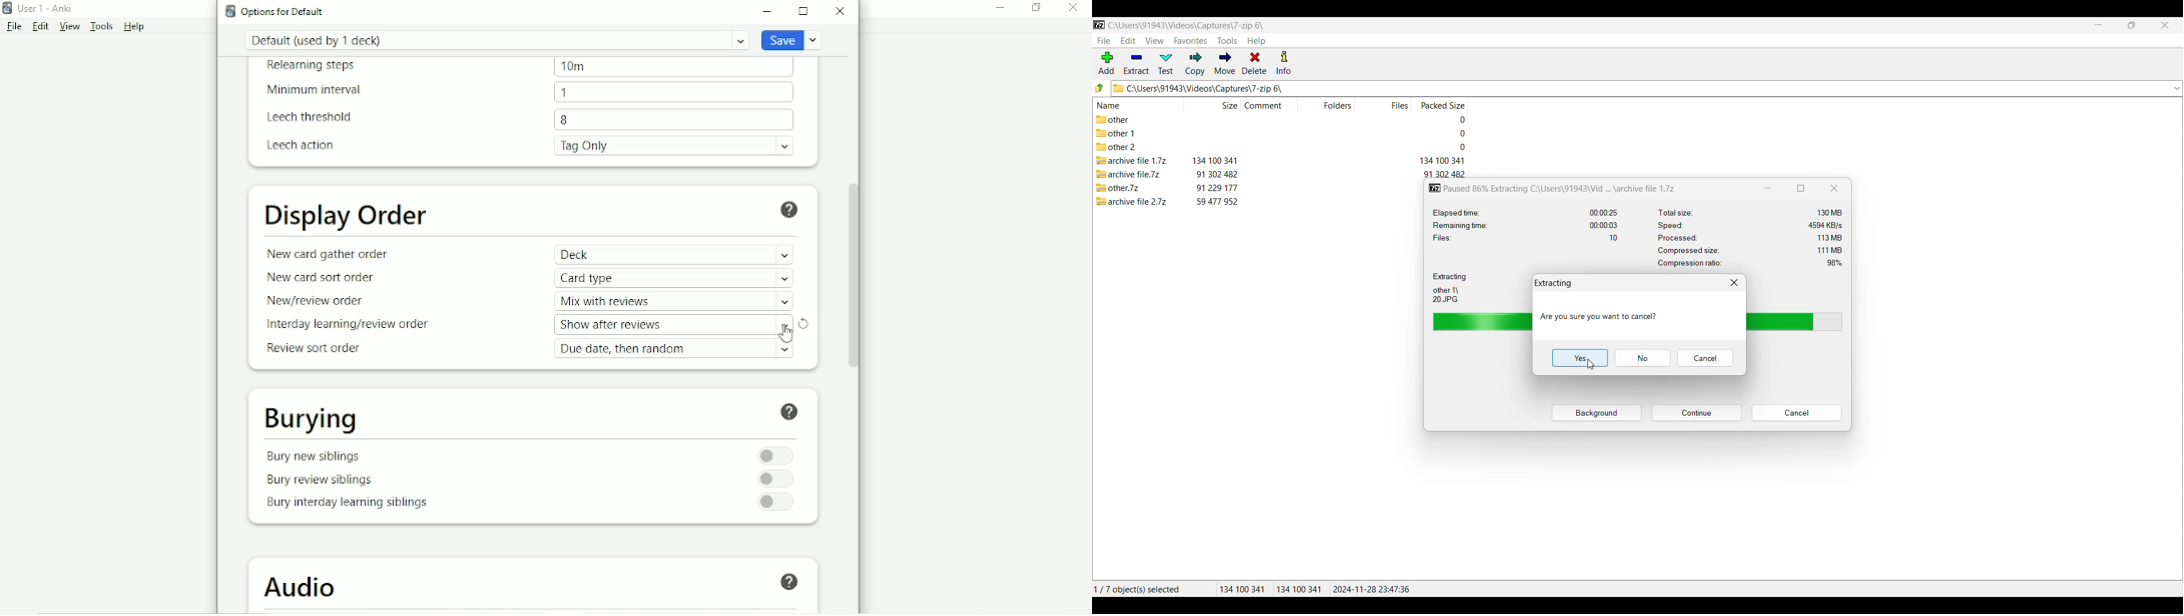 This screenshot has width=2184, height=616. Describe the element at coordinates (1750, 250) in the screenshot. I see `‘Compressed size: 111 MB` at that location.